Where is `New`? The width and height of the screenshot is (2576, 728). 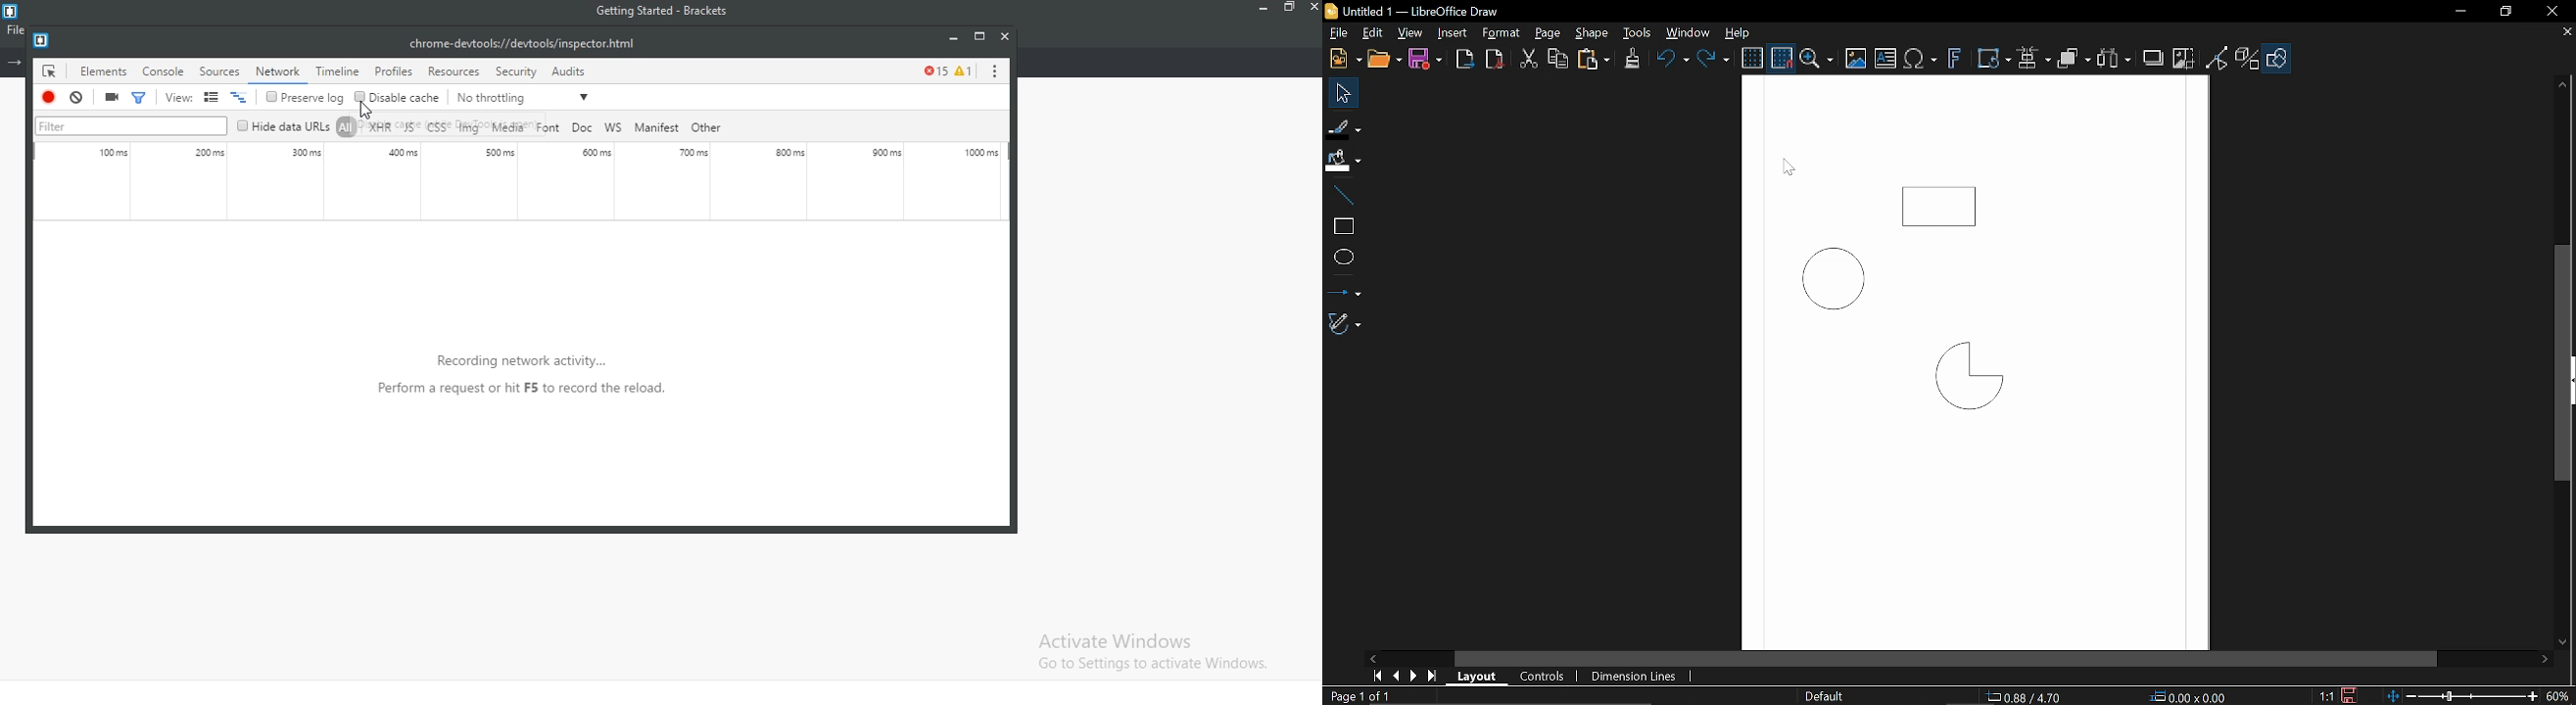 New is located at coordinates (1342, 59).